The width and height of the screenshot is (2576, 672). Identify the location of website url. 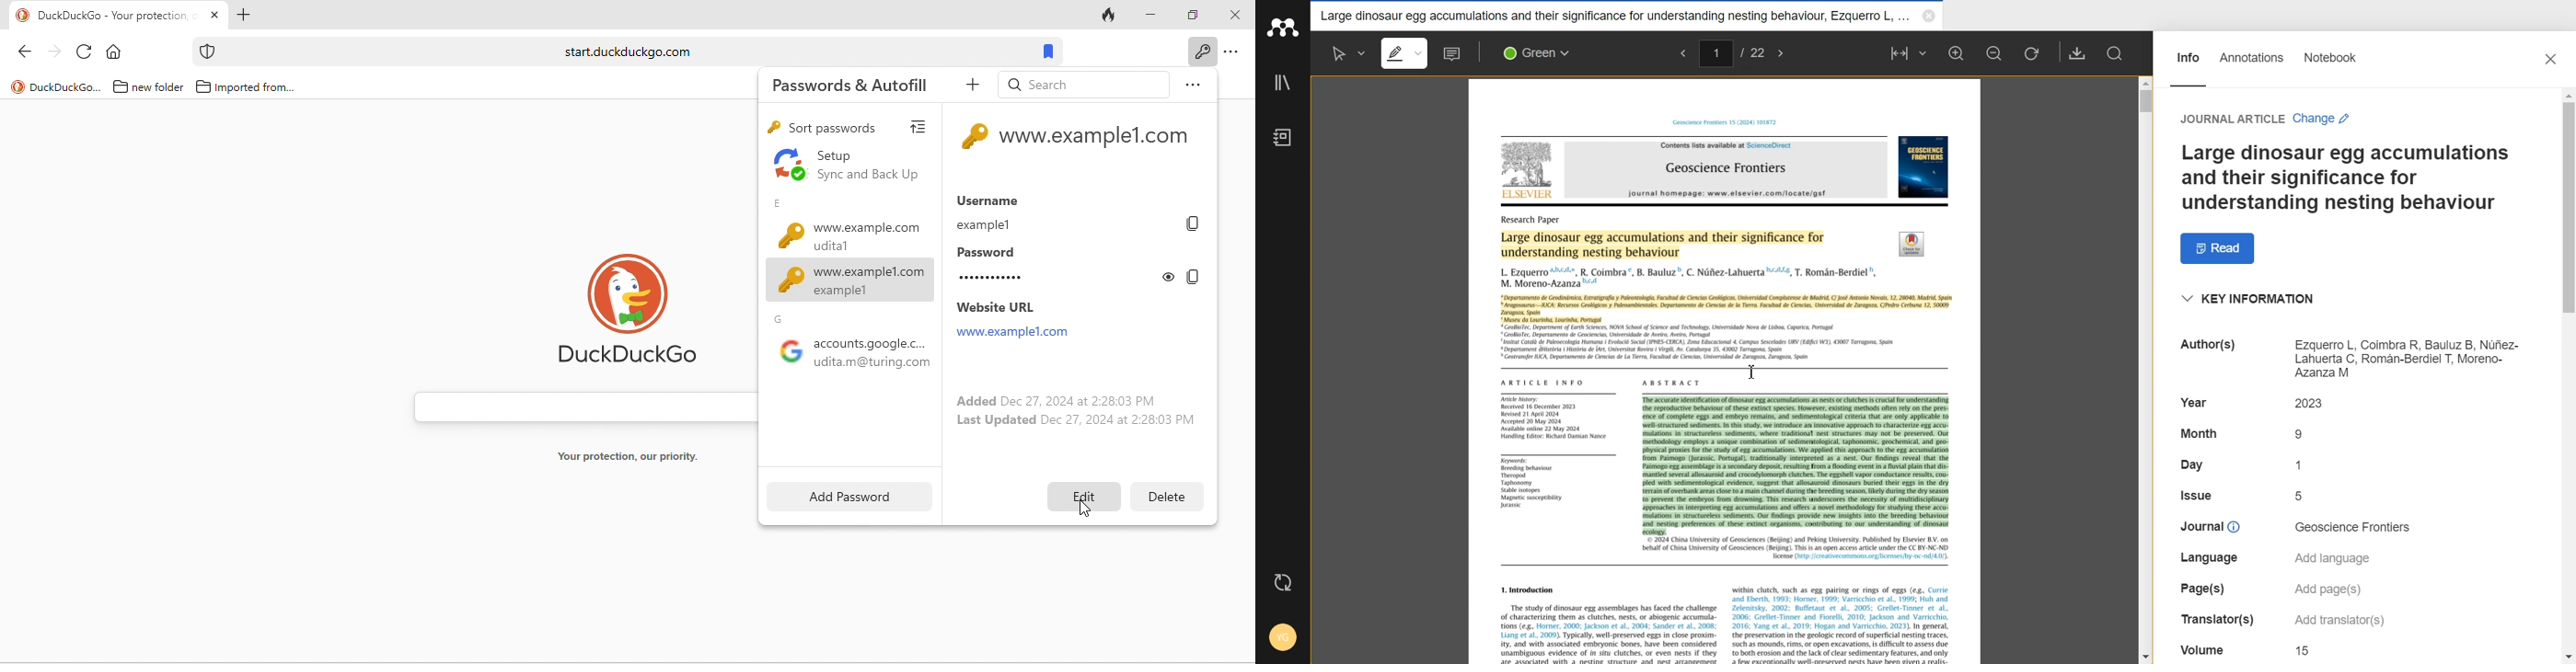
(997, 306).